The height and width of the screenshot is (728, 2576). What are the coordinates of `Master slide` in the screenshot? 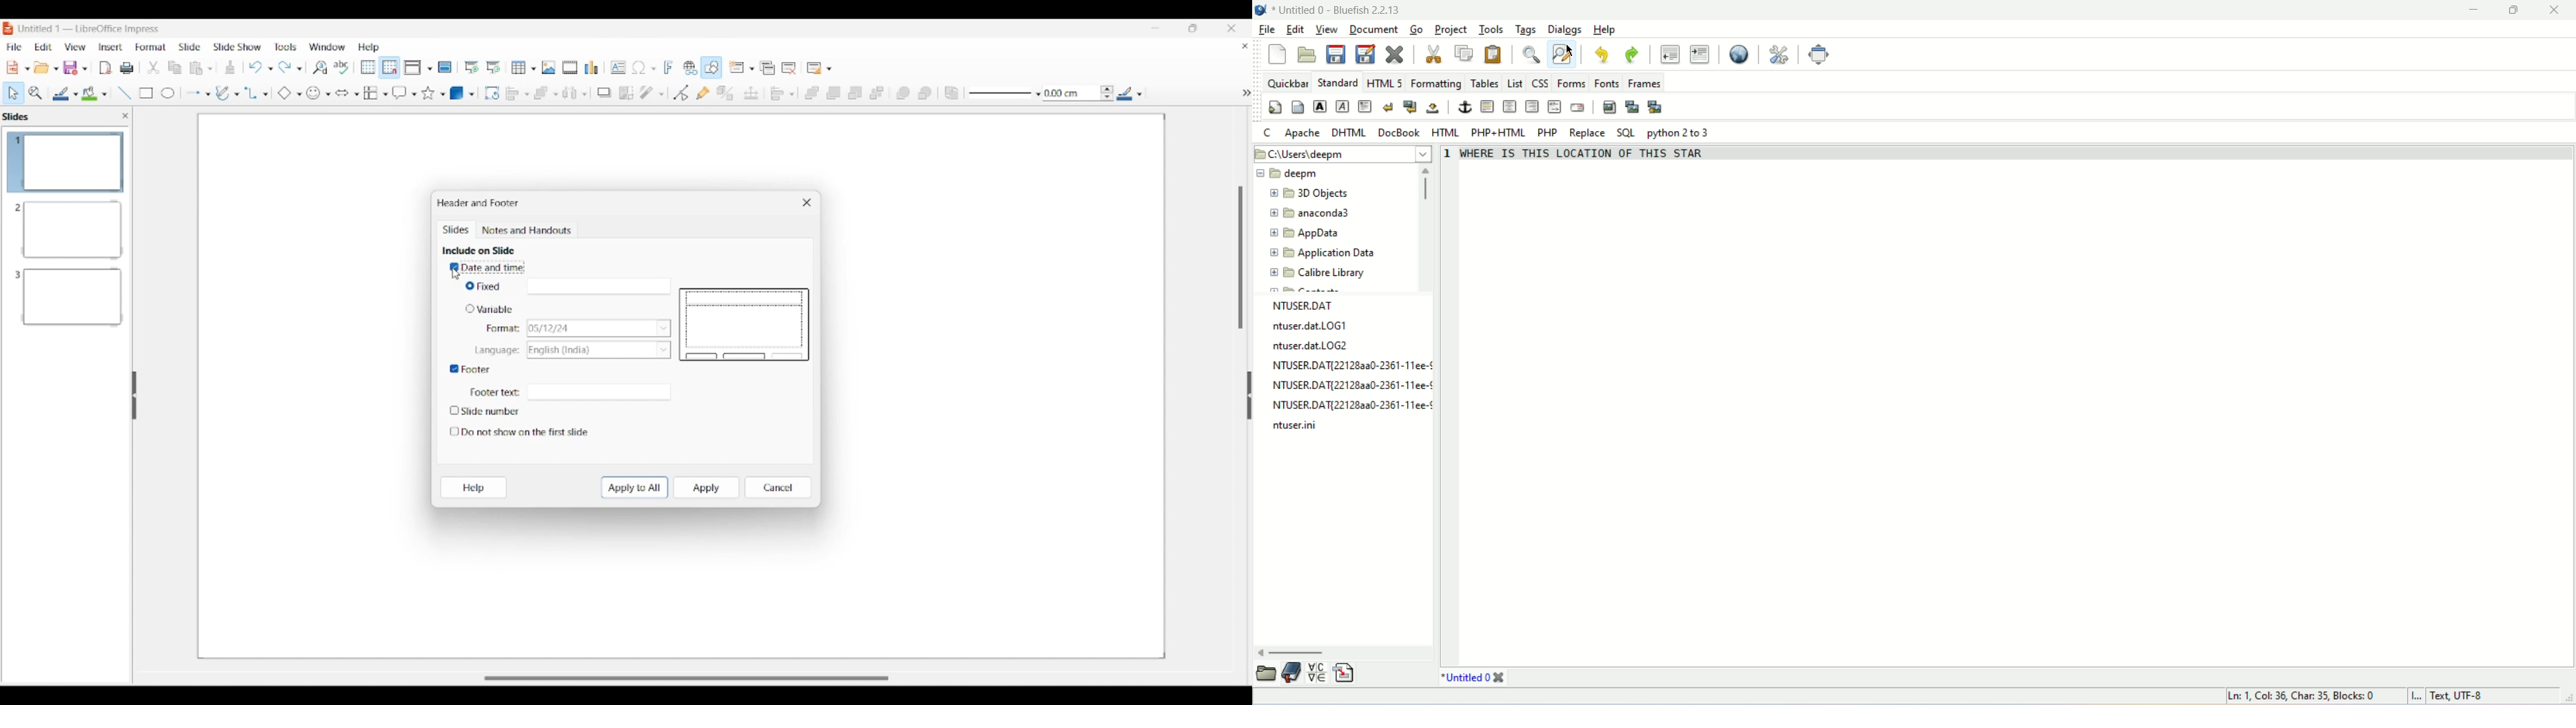 It's located at (445, 67).